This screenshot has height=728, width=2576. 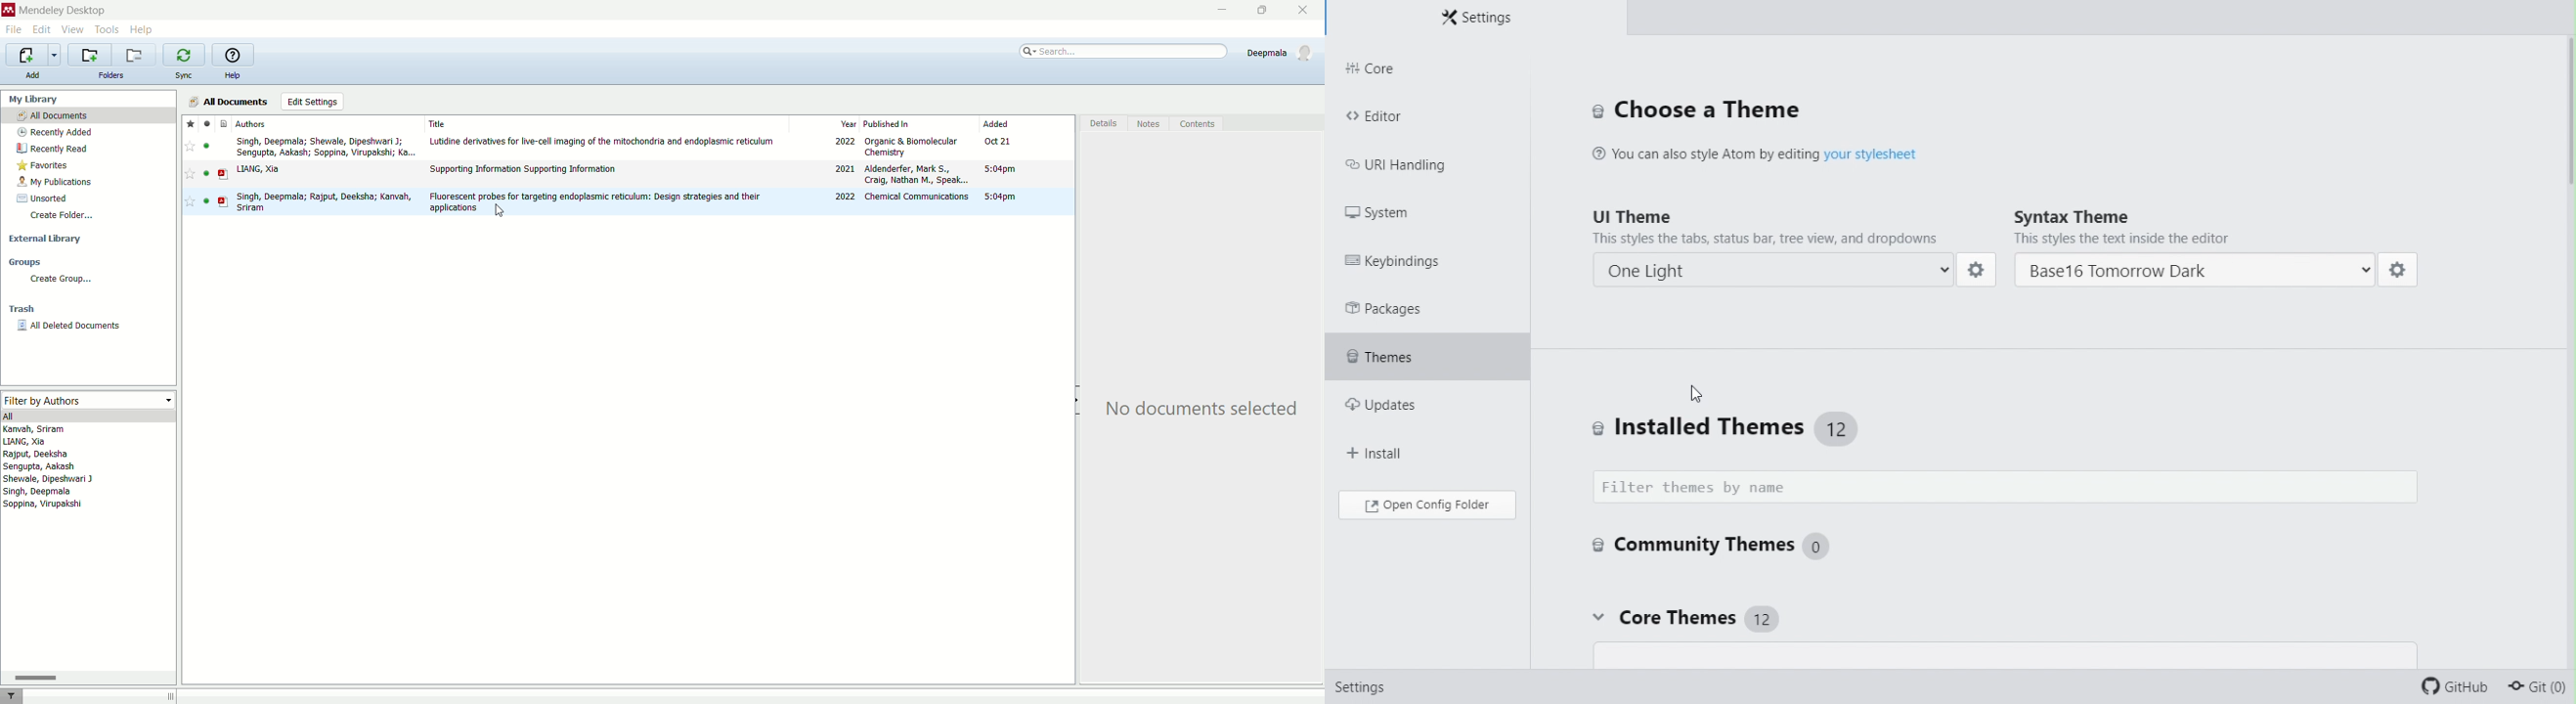 I want to click on Horizontal scroll bar, so click(x=88, y=677).